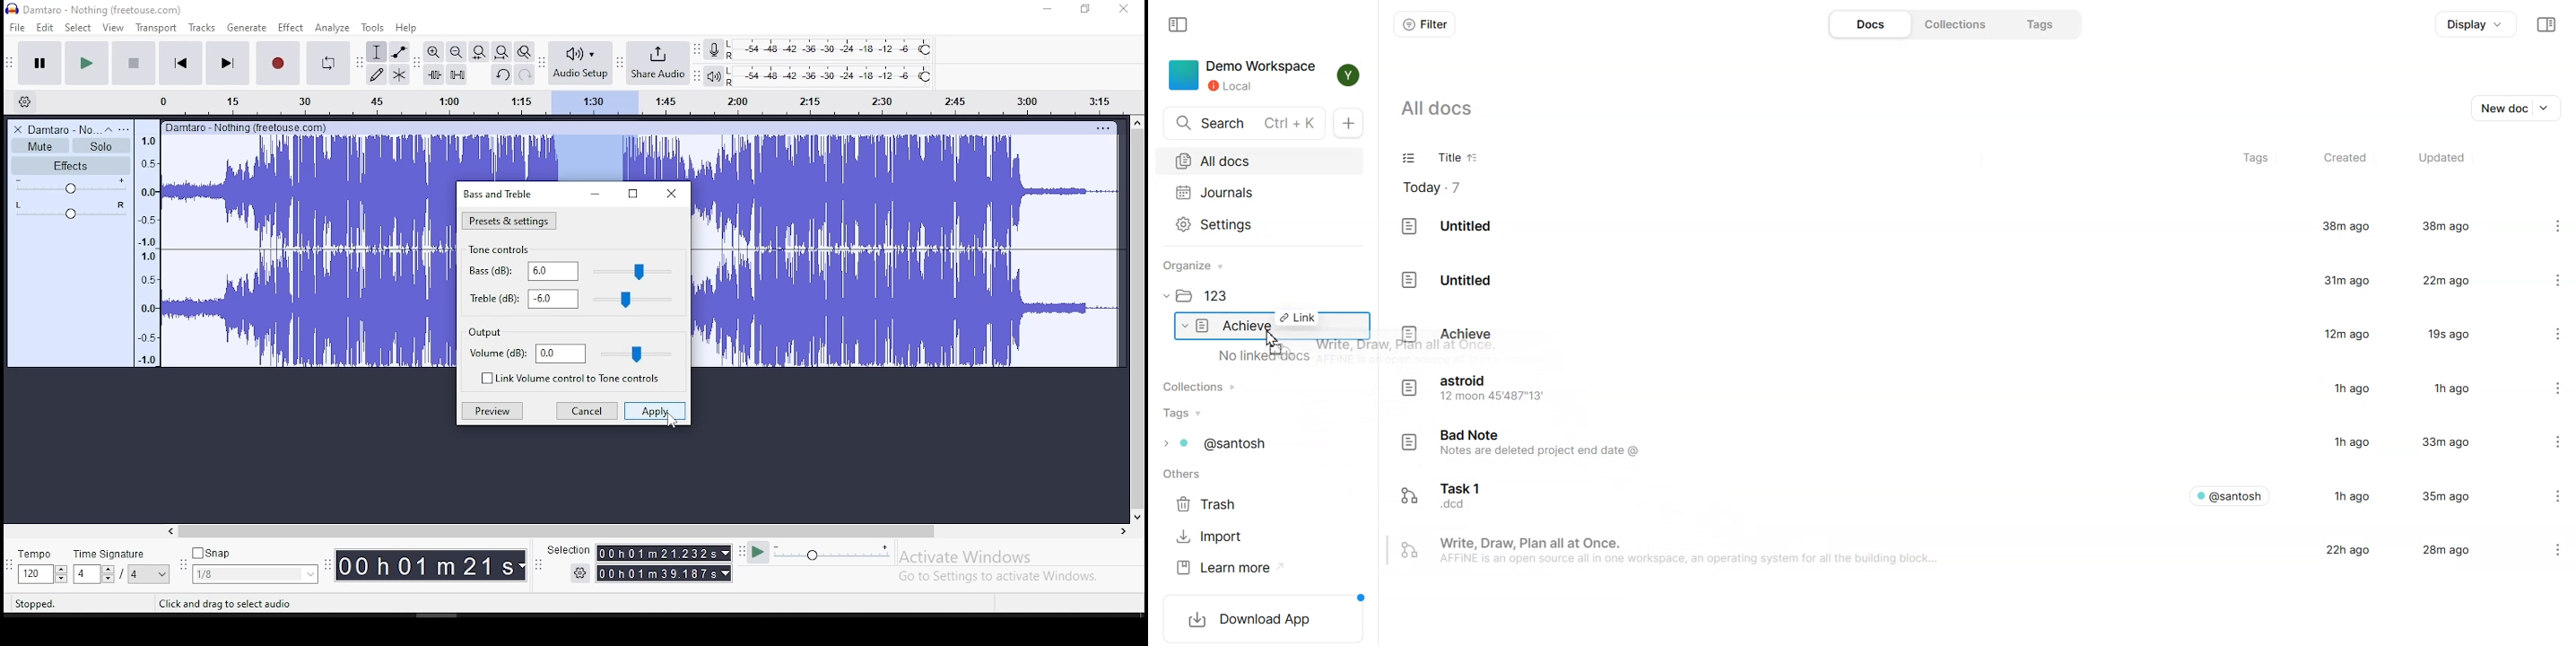  Describe the element at coordinates (2547, 494) in the screenshot. I see `Settings` at that location.